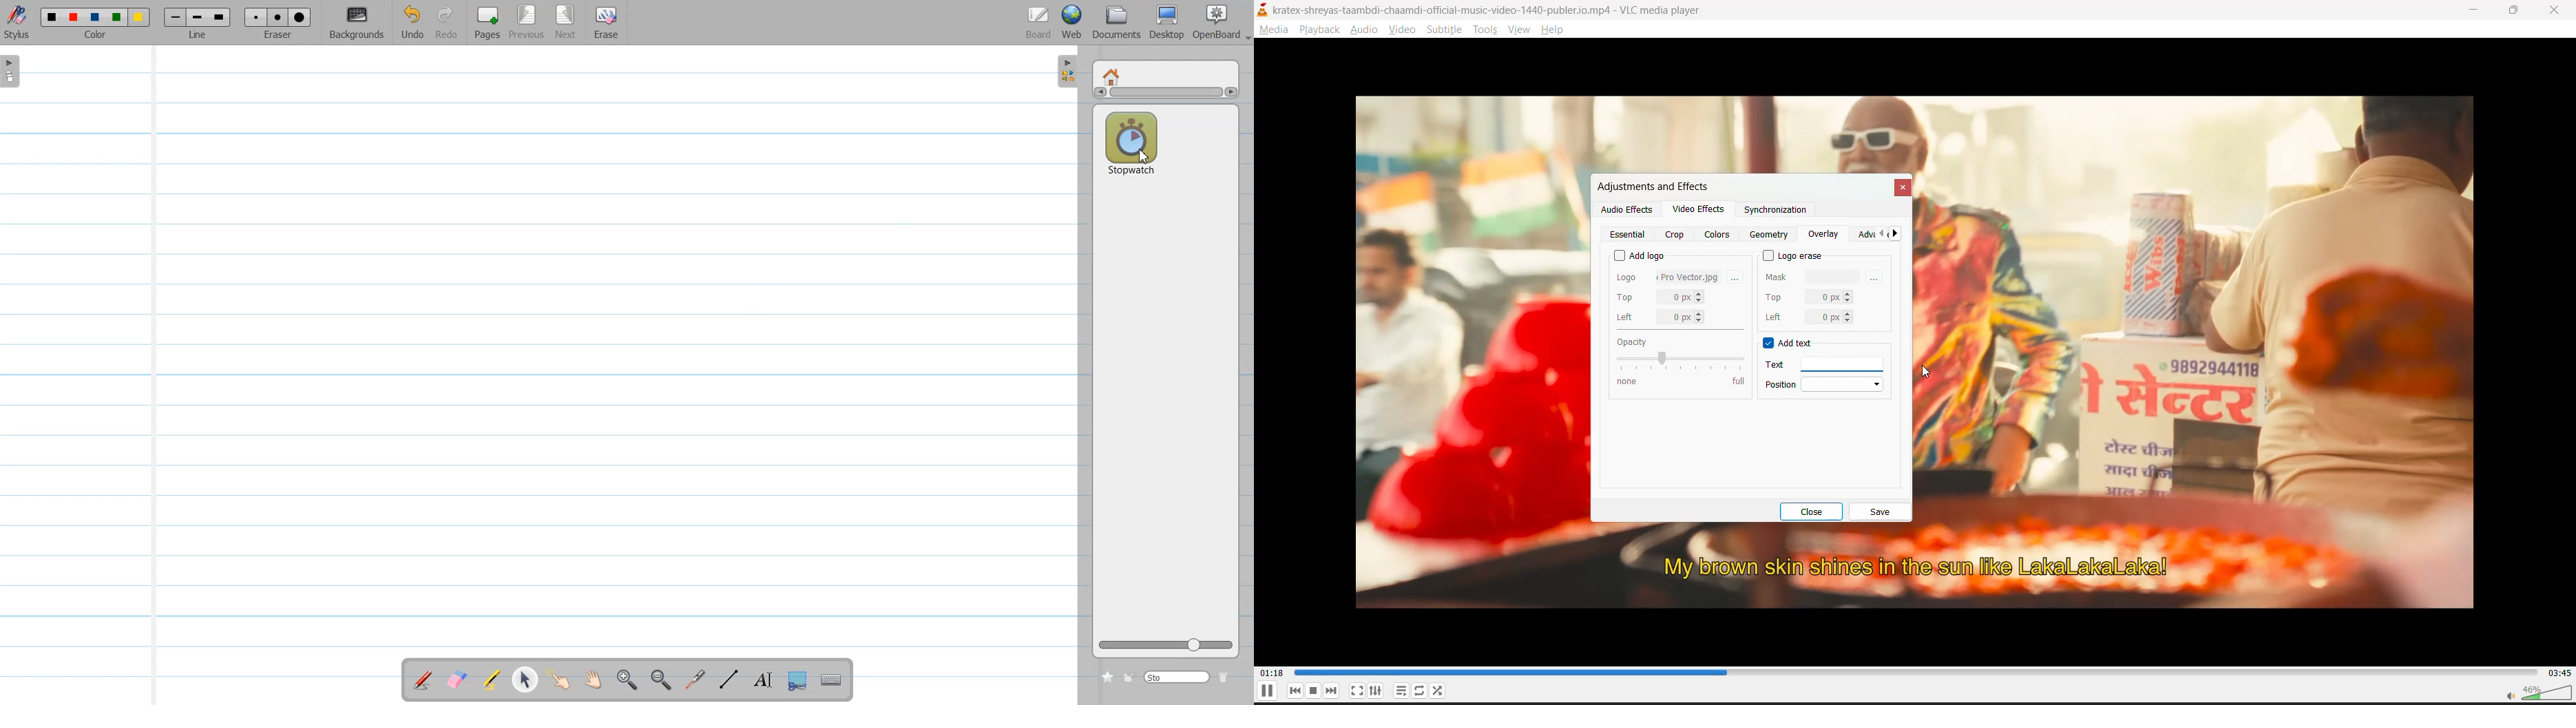  I want to click on audio effects, so click(1626, 209).